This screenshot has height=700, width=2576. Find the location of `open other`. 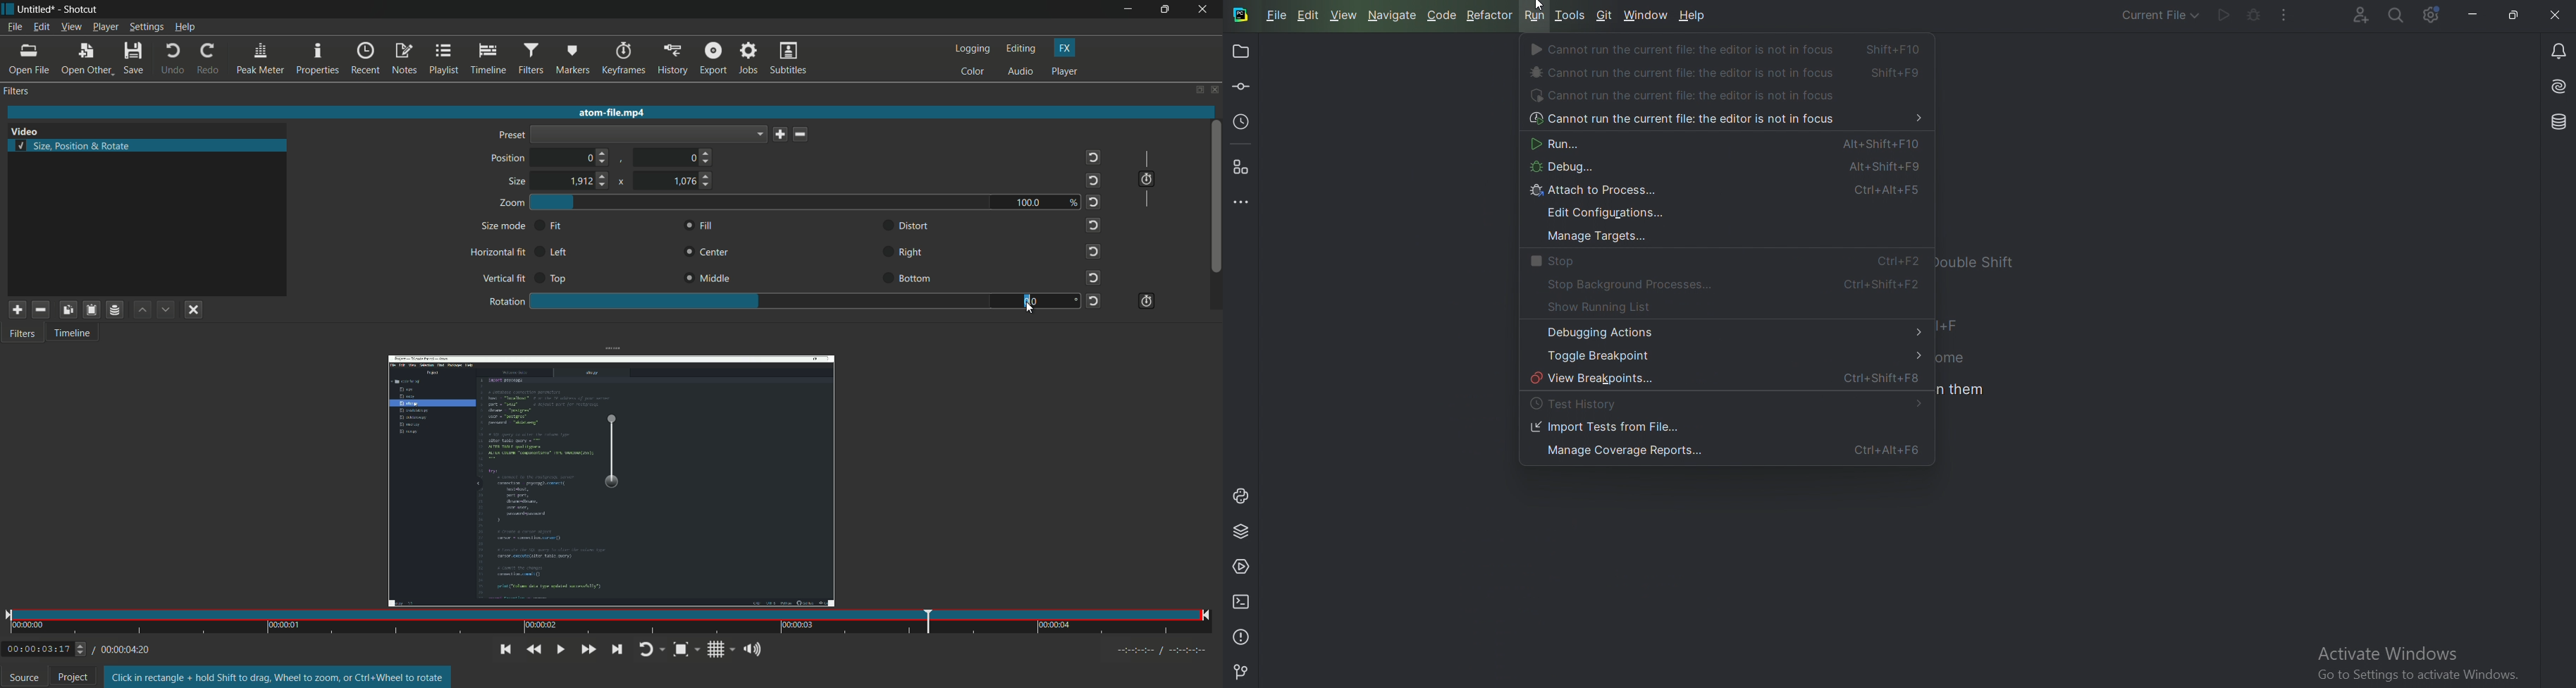

open other is located at coordinates (83, 59).